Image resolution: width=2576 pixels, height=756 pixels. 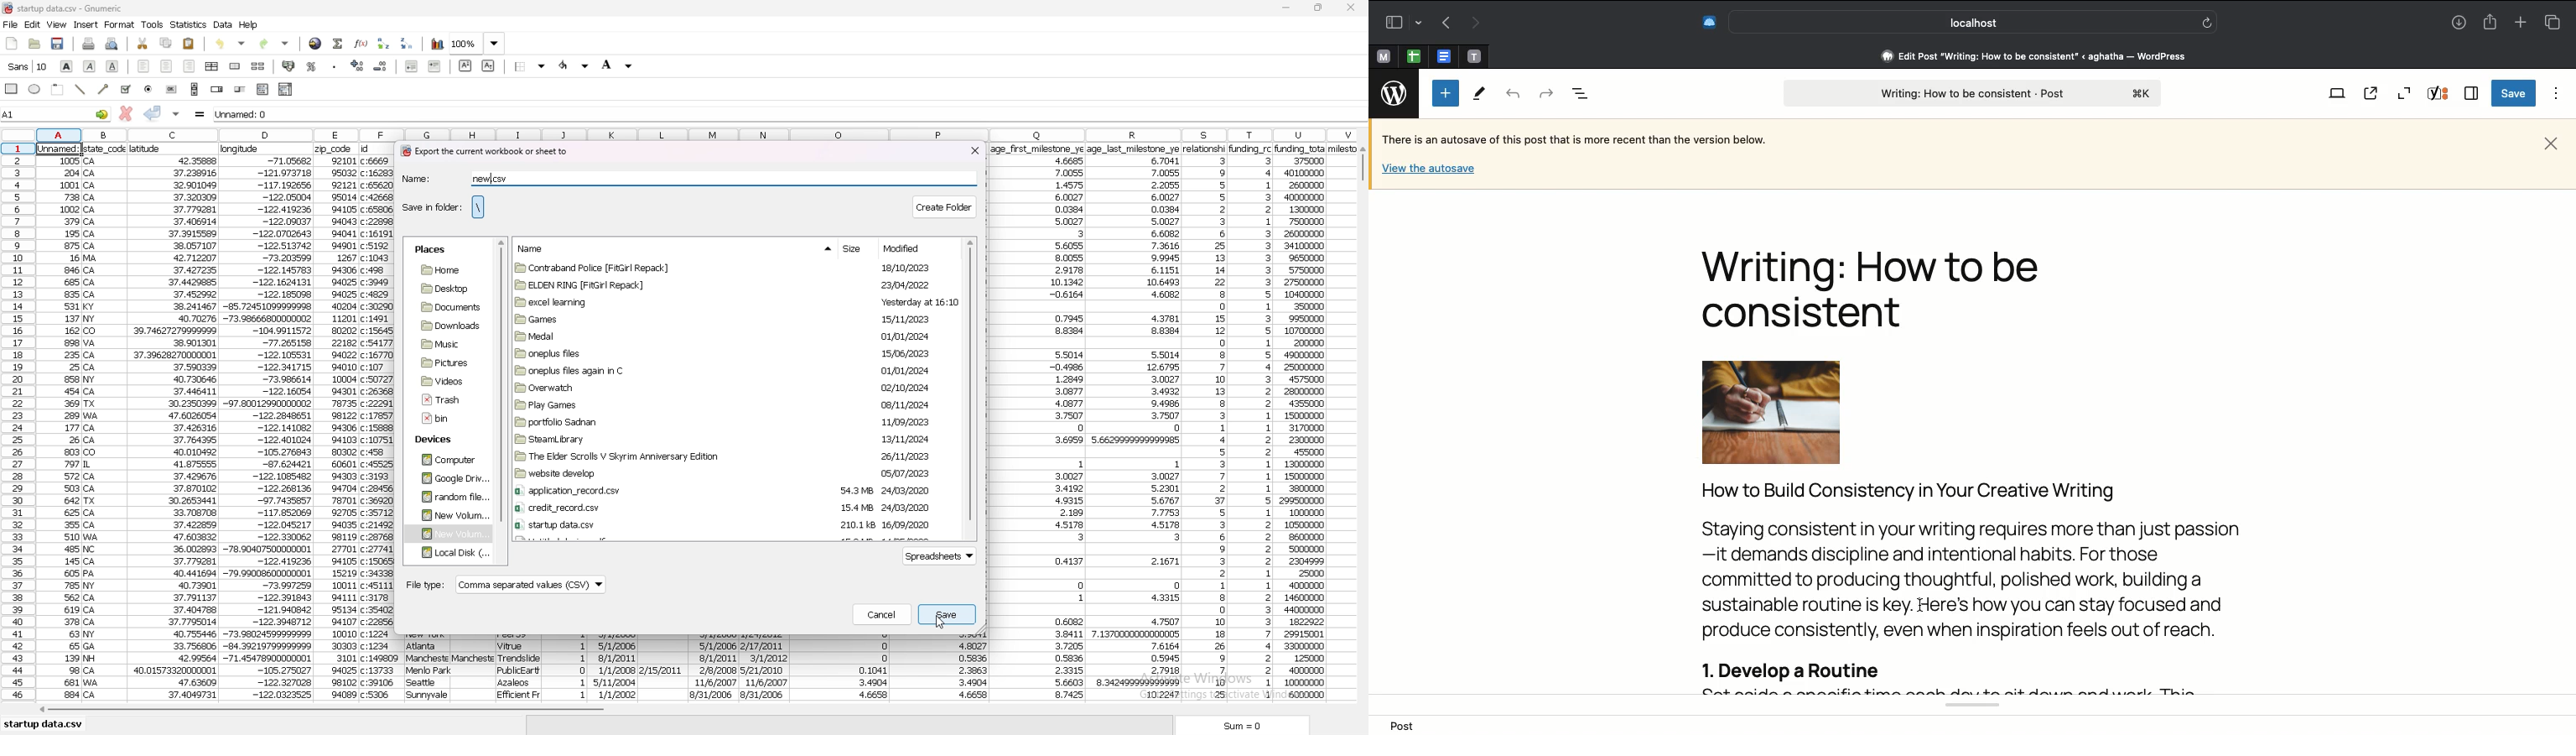 I want to click on supercript, so click(x=466, y=66).